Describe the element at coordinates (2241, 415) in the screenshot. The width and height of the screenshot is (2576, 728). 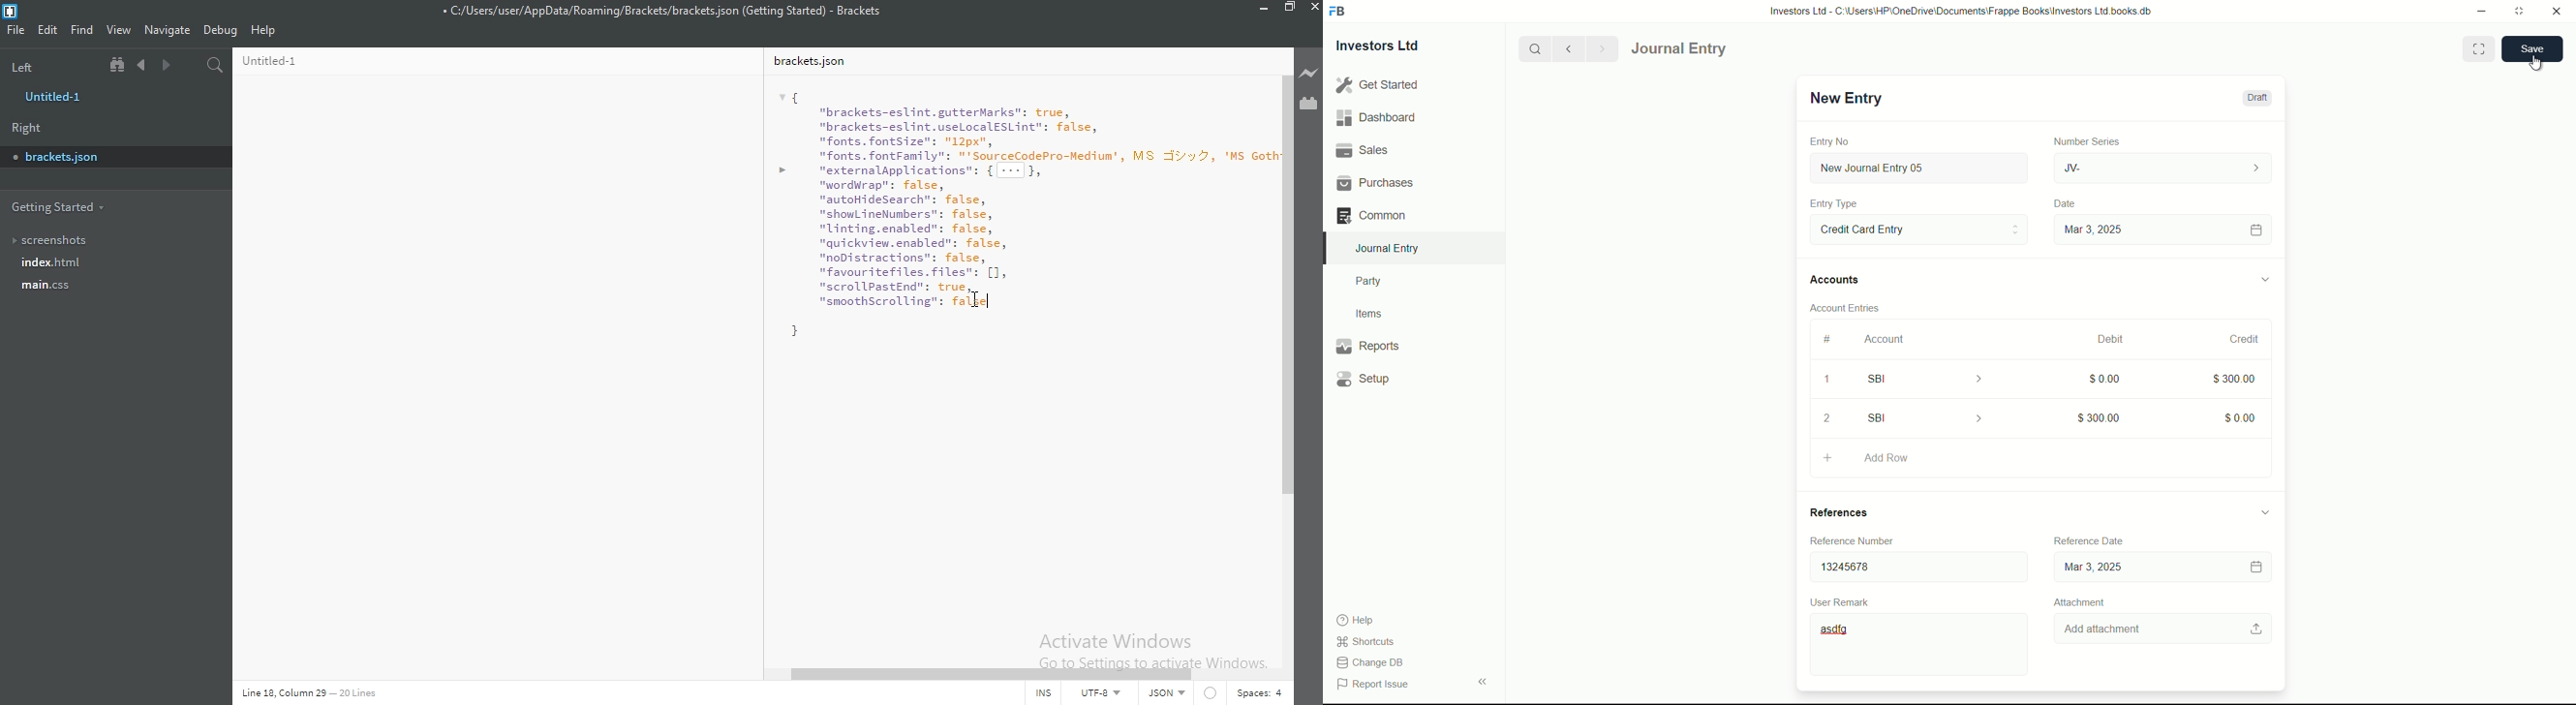
I see `$0.00` at that location.